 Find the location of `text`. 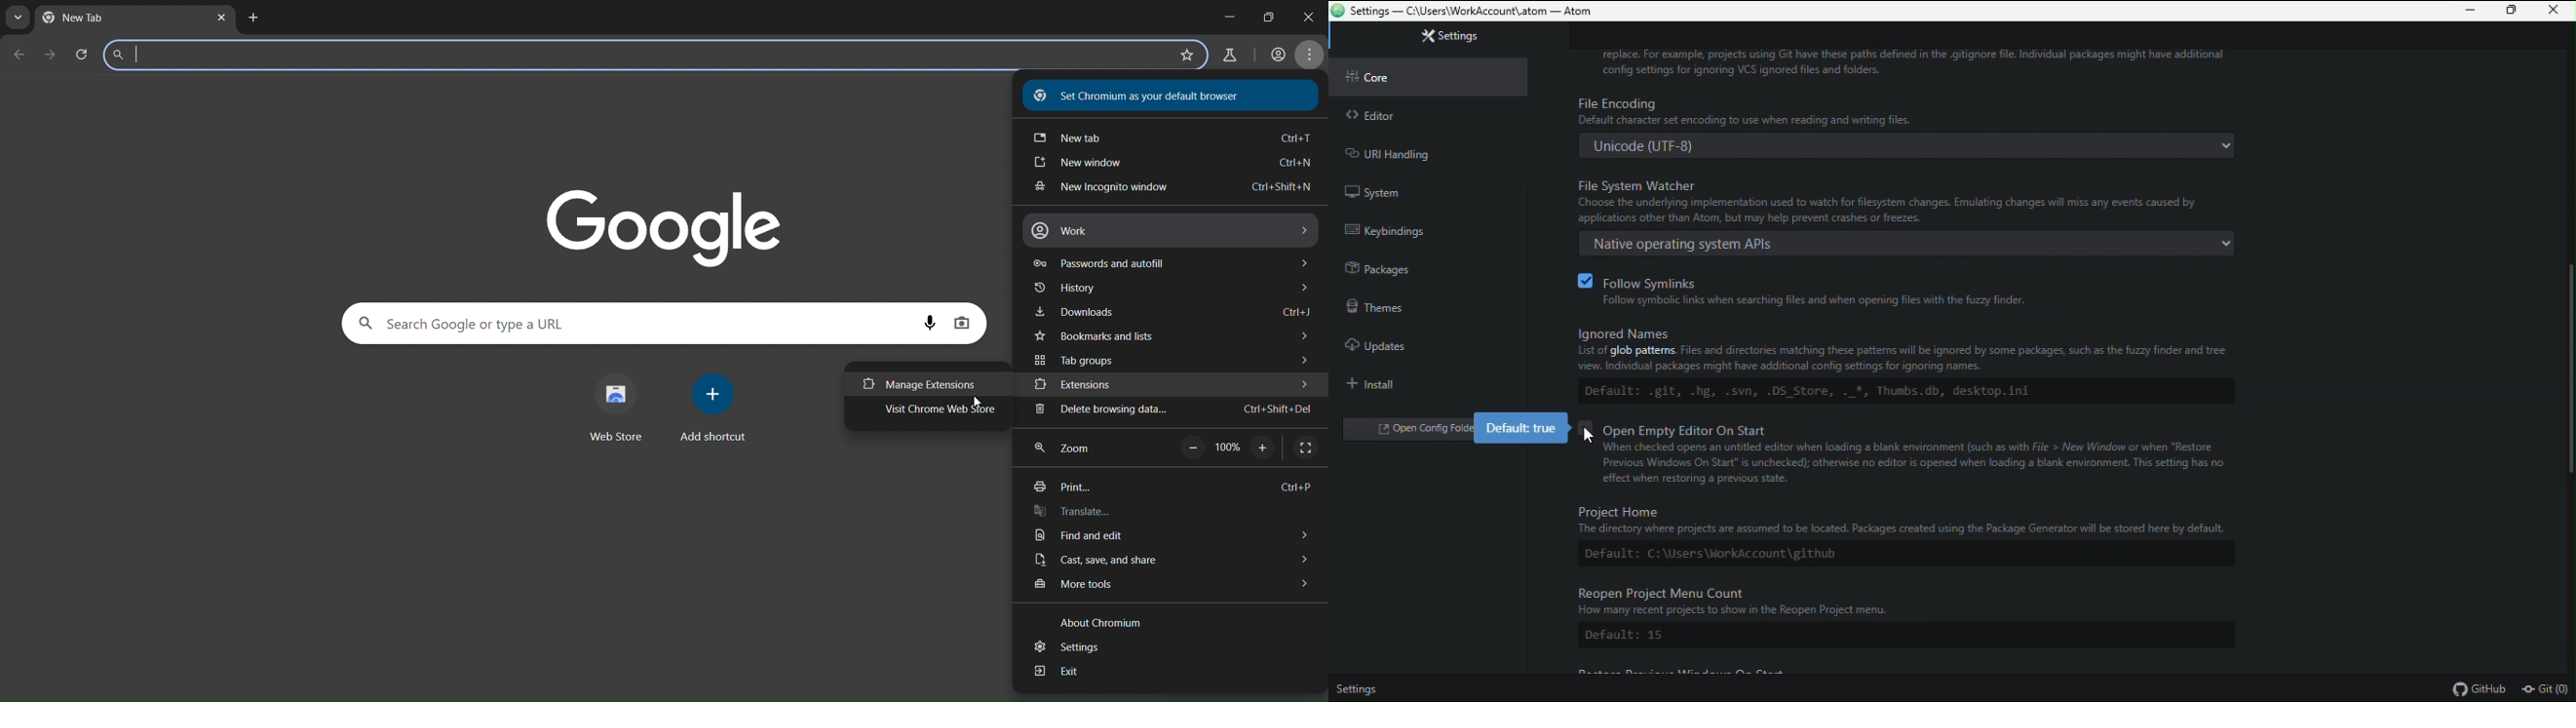

text is located at coordinates (1143, 96).